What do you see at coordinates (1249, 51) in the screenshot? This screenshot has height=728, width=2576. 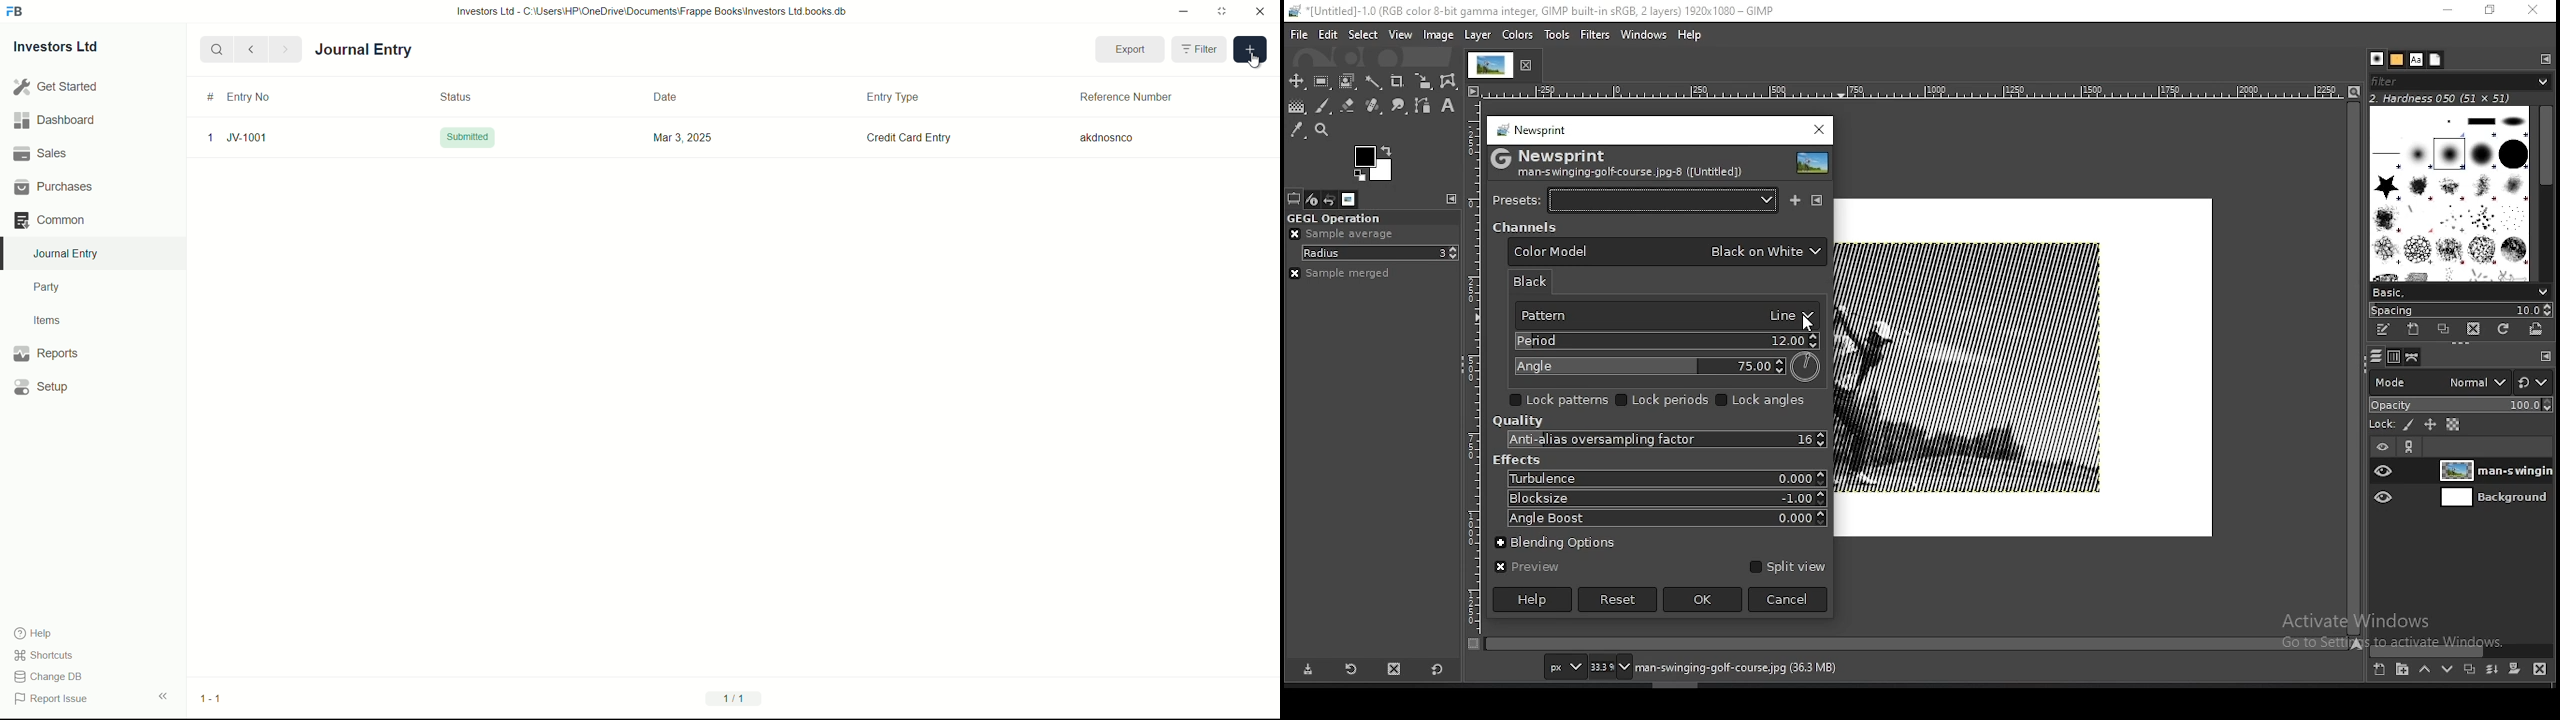 I see `add` at bounding box center [1249, 51].